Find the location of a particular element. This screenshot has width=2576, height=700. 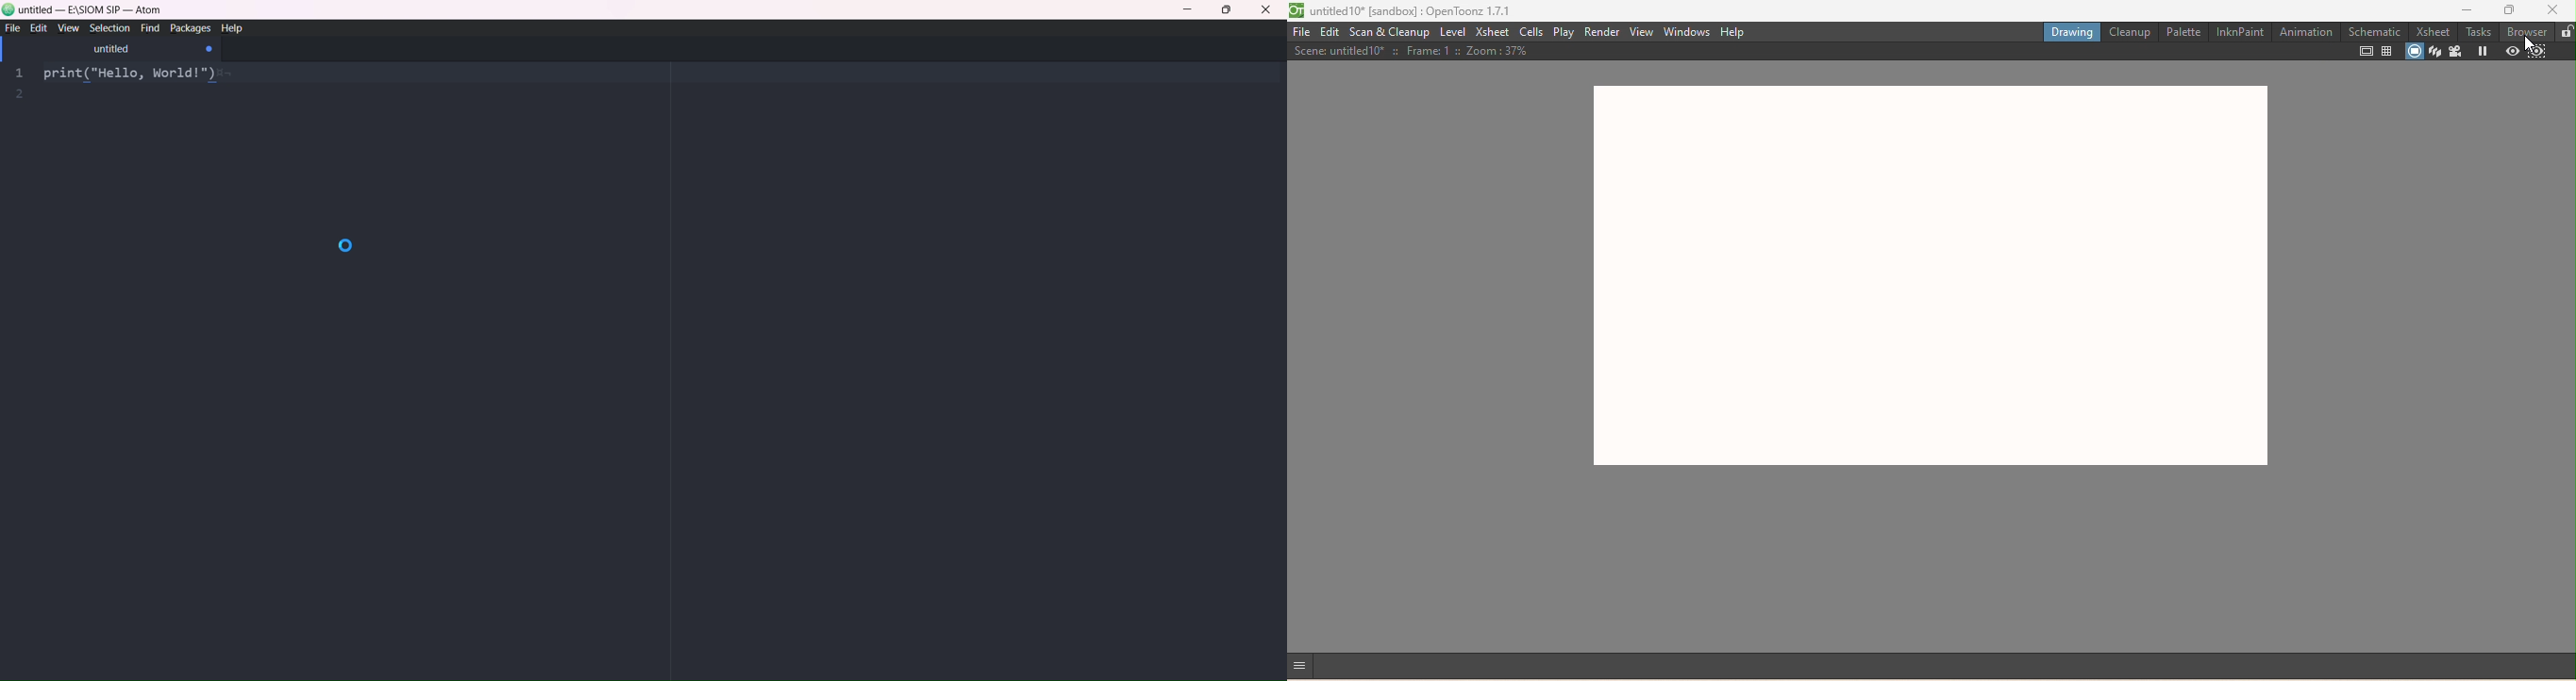

edit is located at coordinates (36, 28).